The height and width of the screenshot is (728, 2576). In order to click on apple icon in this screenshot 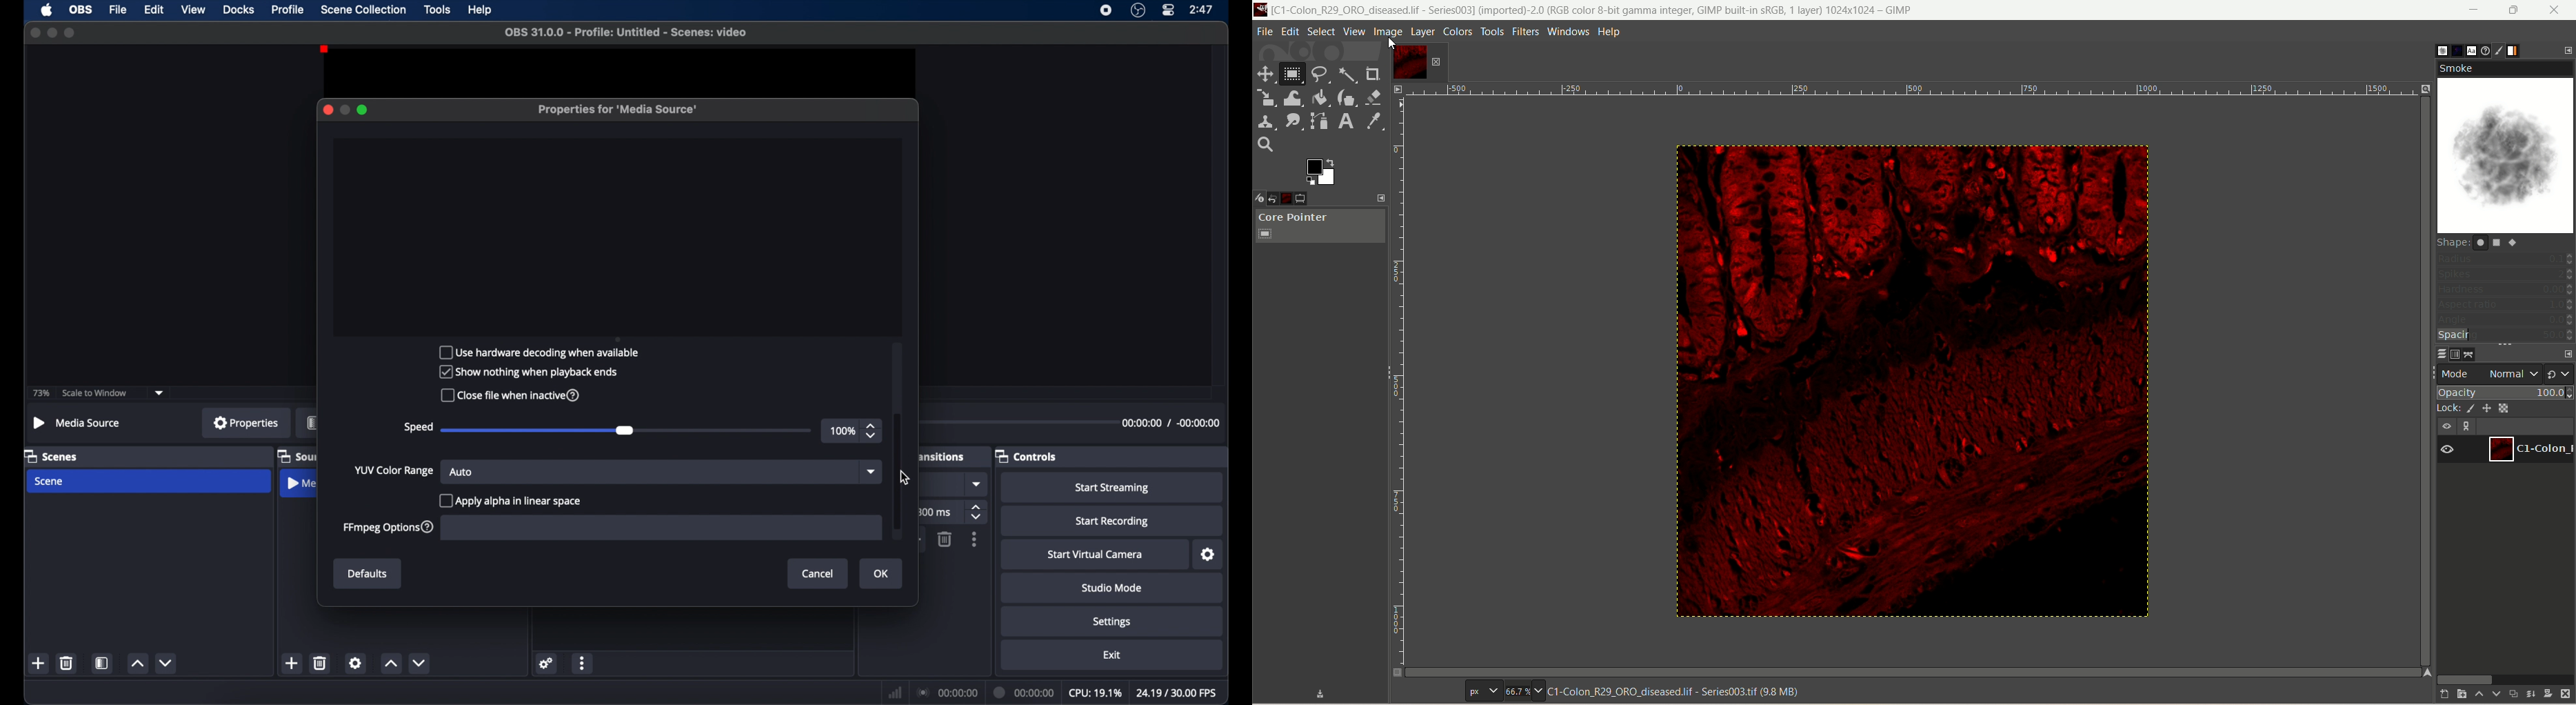, I will do `click(47, 10)`.